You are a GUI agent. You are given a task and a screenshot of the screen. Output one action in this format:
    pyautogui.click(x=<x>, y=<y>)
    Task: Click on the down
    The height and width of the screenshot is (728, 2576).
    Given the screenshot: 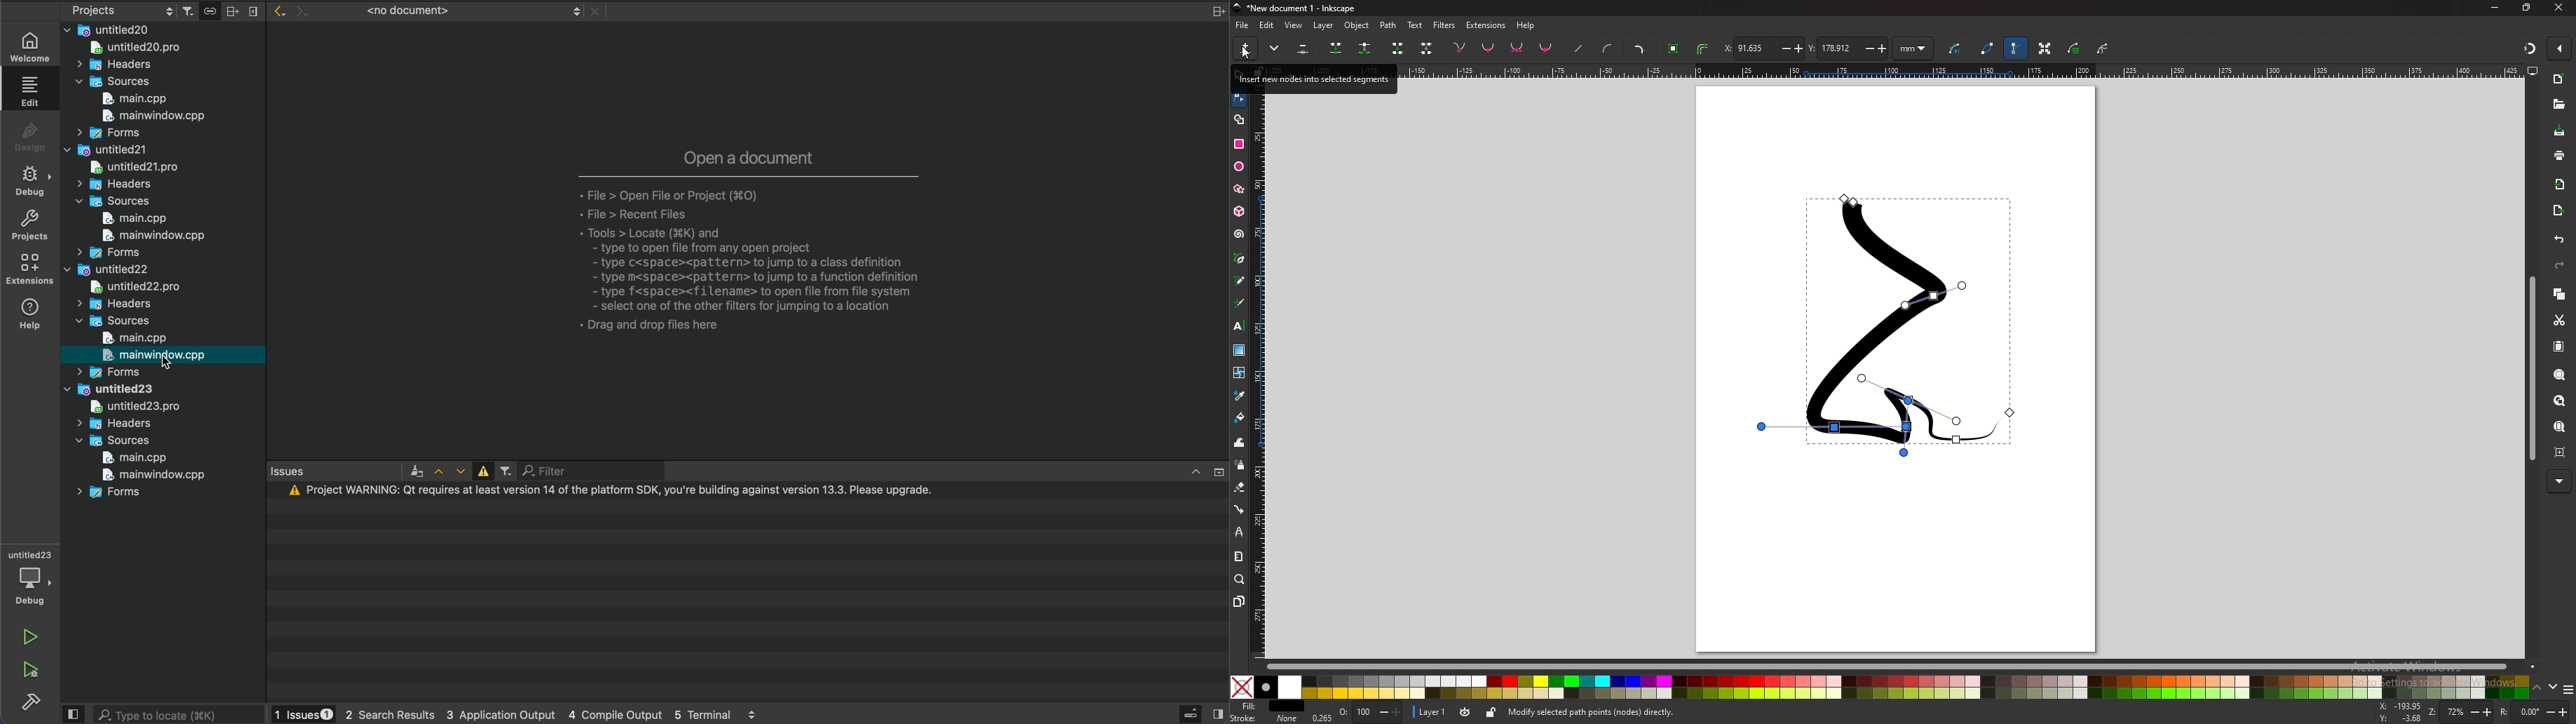 What is the action you would take?
    pyautogui.click(x=2551, y=688)
    